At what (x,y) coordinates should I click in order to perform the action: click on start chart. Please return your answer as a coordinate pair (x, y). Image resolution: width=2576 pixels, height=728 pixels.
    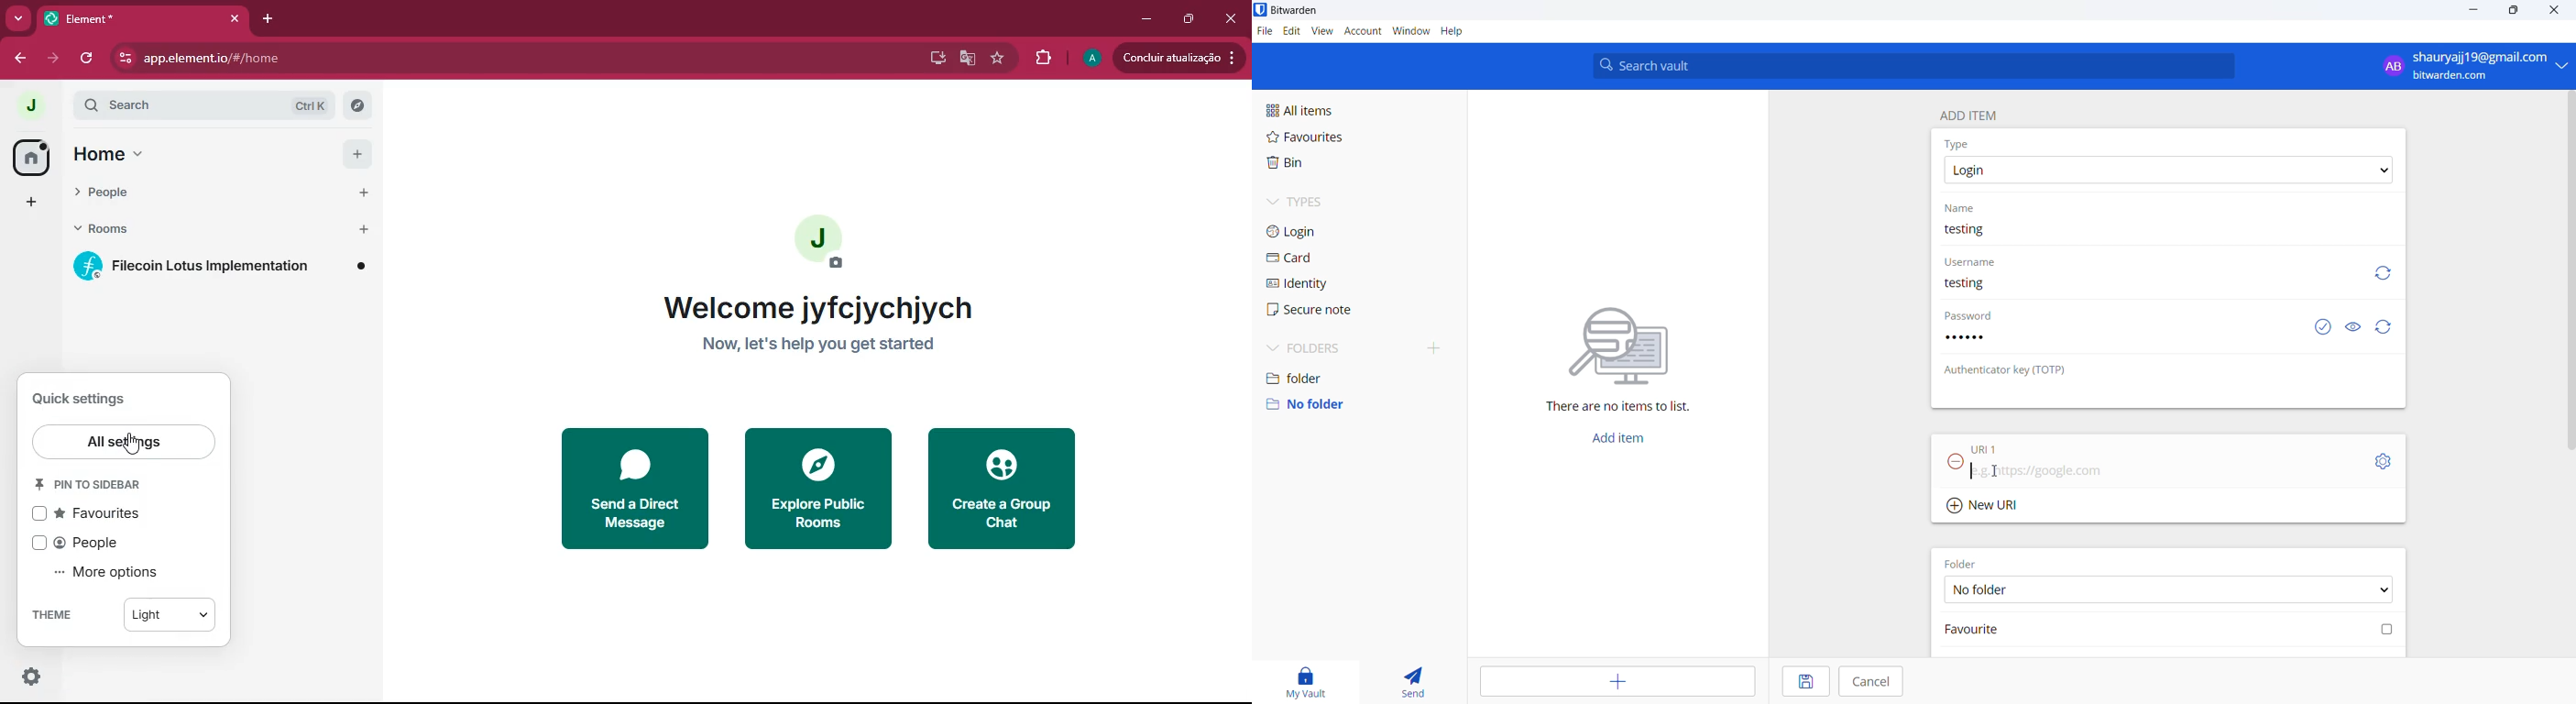
    Looking at the image, I should click on (363, 194).